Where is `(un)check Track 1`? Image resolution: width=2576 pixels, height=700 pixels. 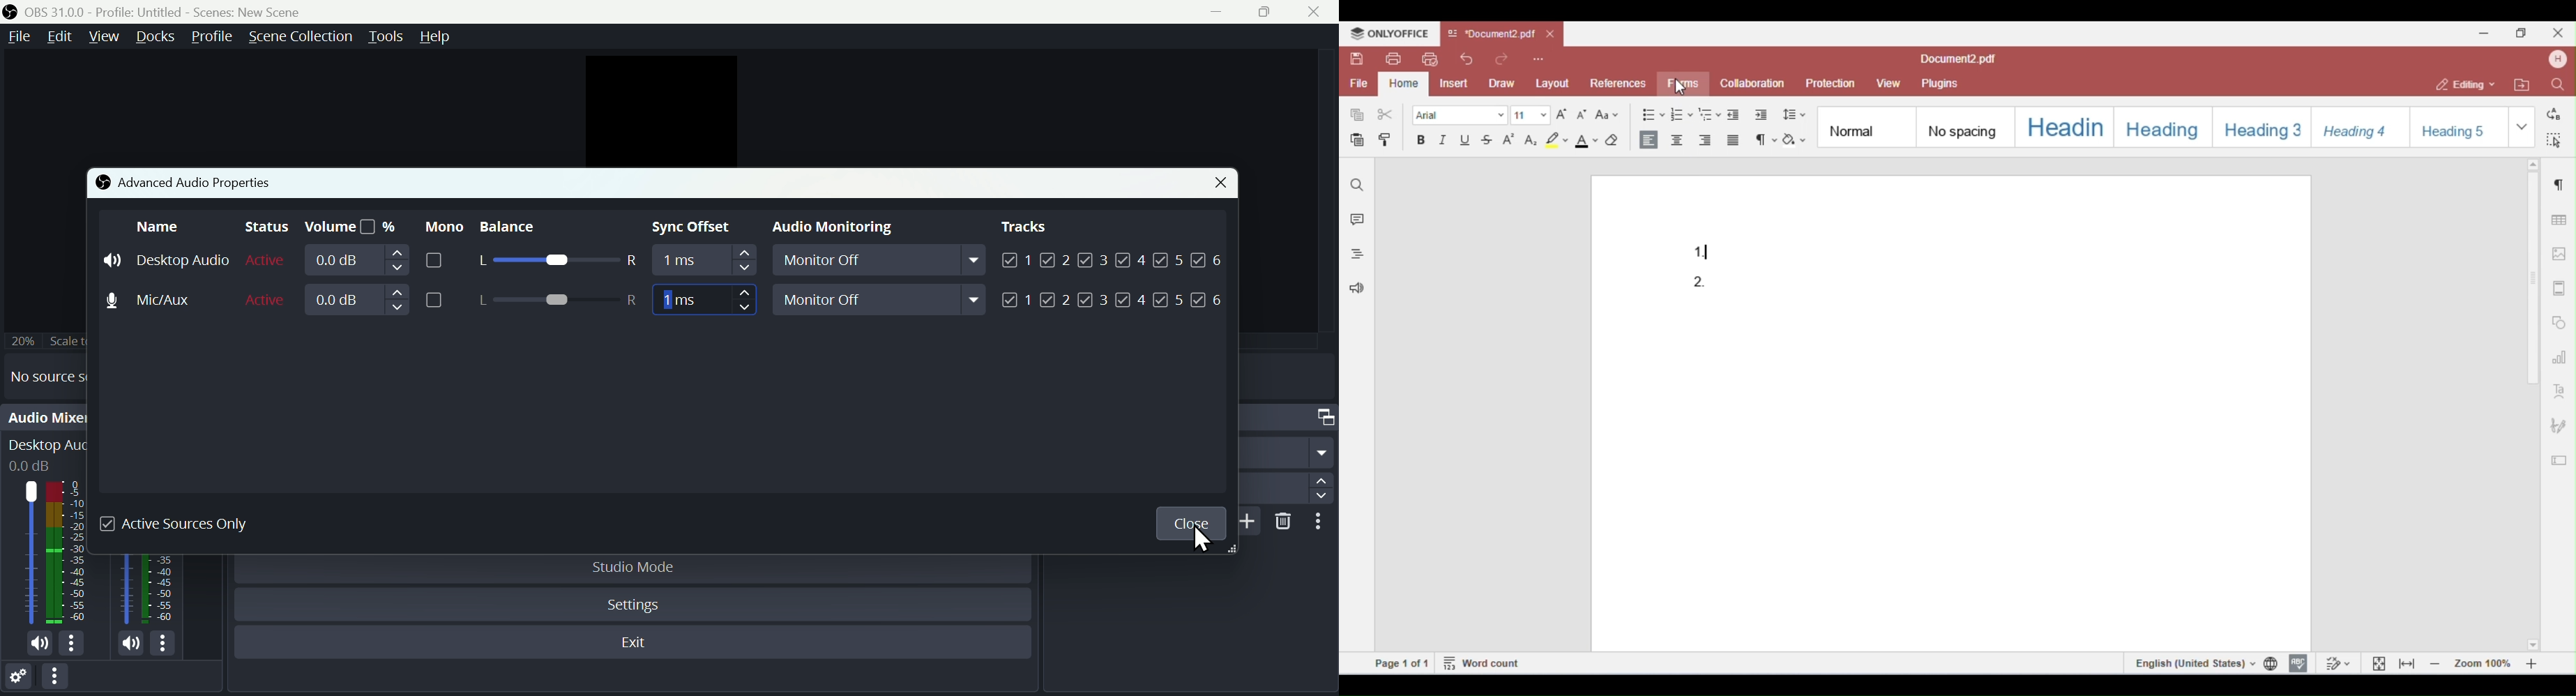 (un)check Track 1 is located at coordinates (1017, 300).